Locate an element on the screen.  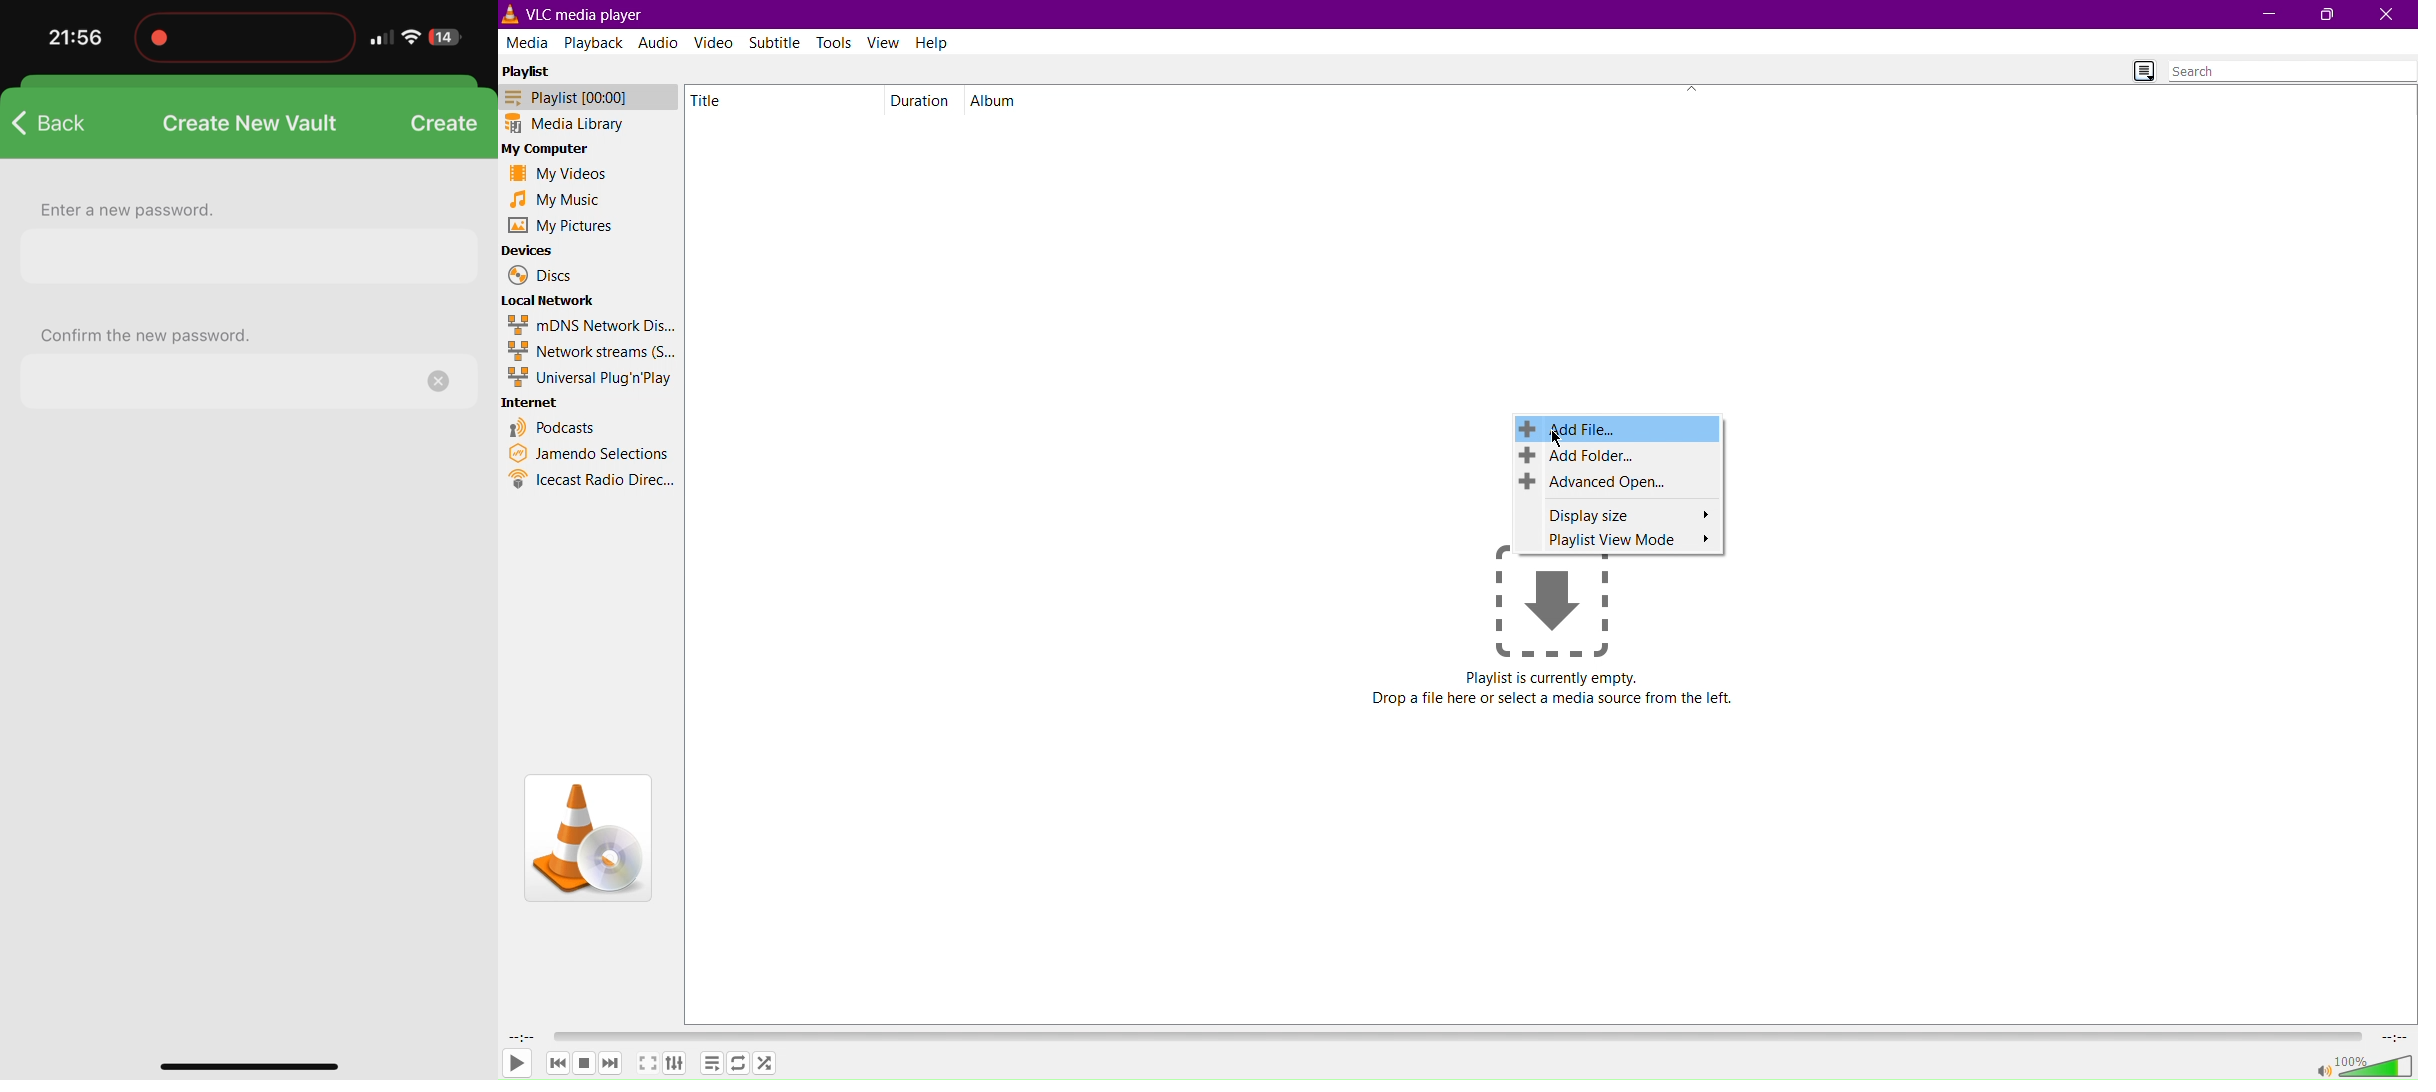
 is located at coordinates (256, 120).